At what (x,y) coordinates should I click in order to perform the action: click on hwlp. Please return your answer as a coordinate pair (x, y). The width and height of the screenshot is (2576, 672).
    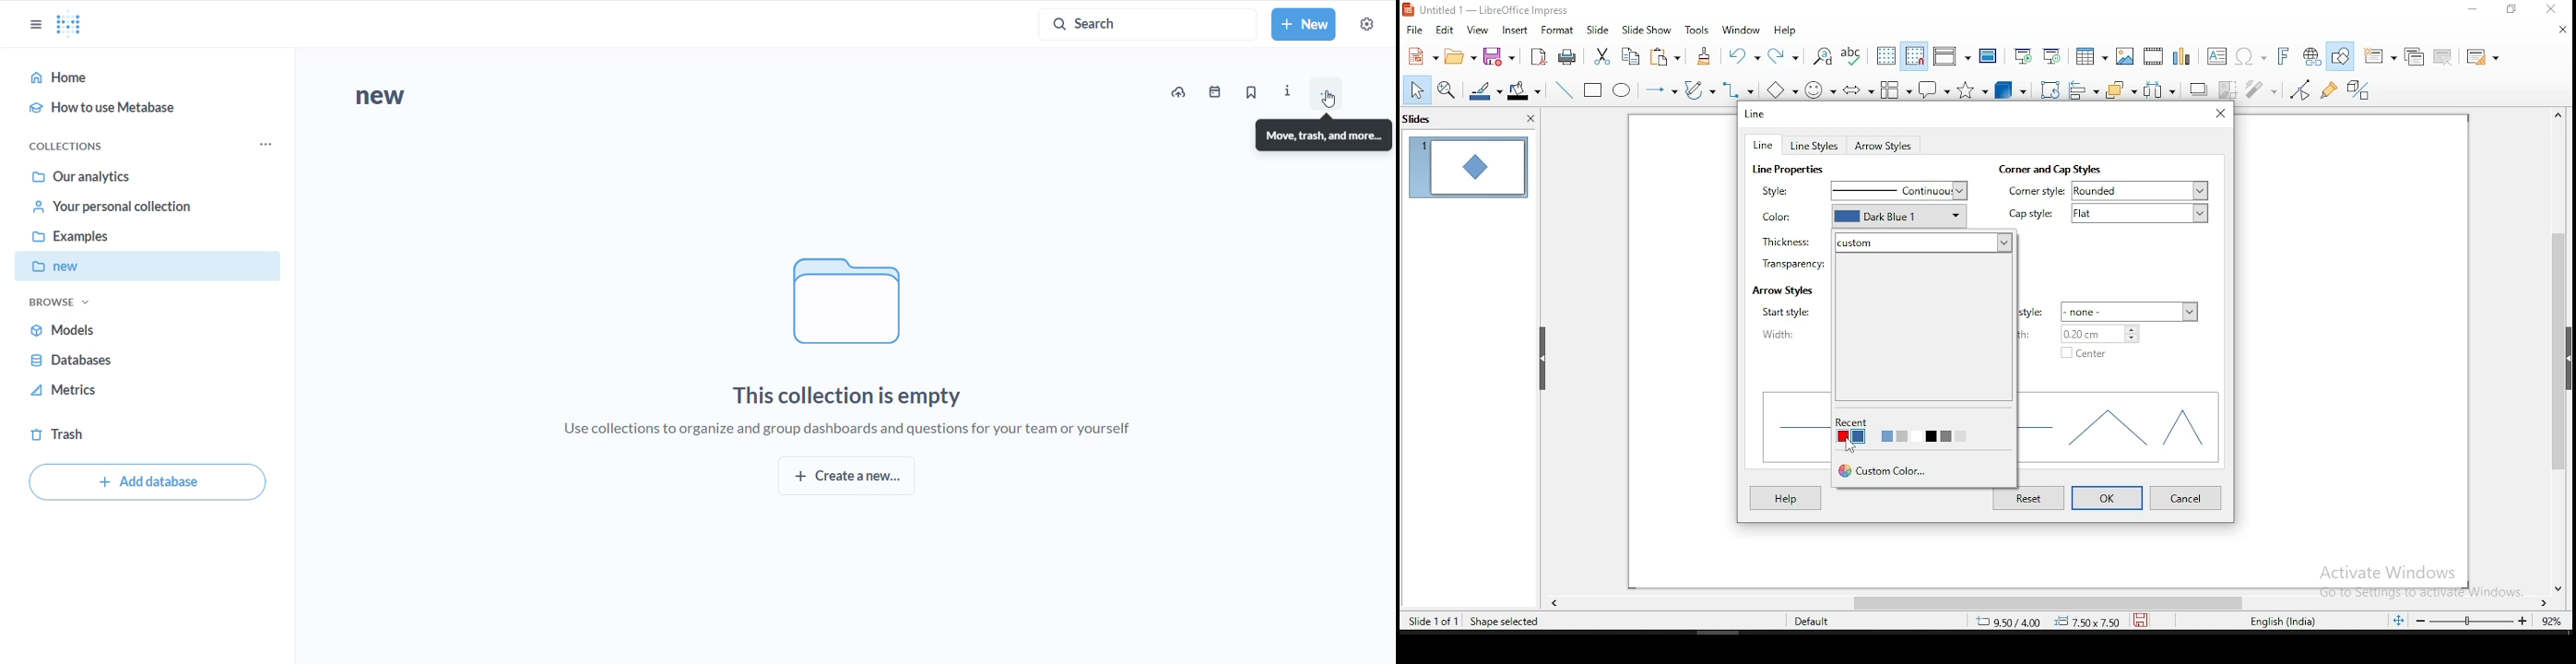
    Looking at the image, I should click on (1786, 498).